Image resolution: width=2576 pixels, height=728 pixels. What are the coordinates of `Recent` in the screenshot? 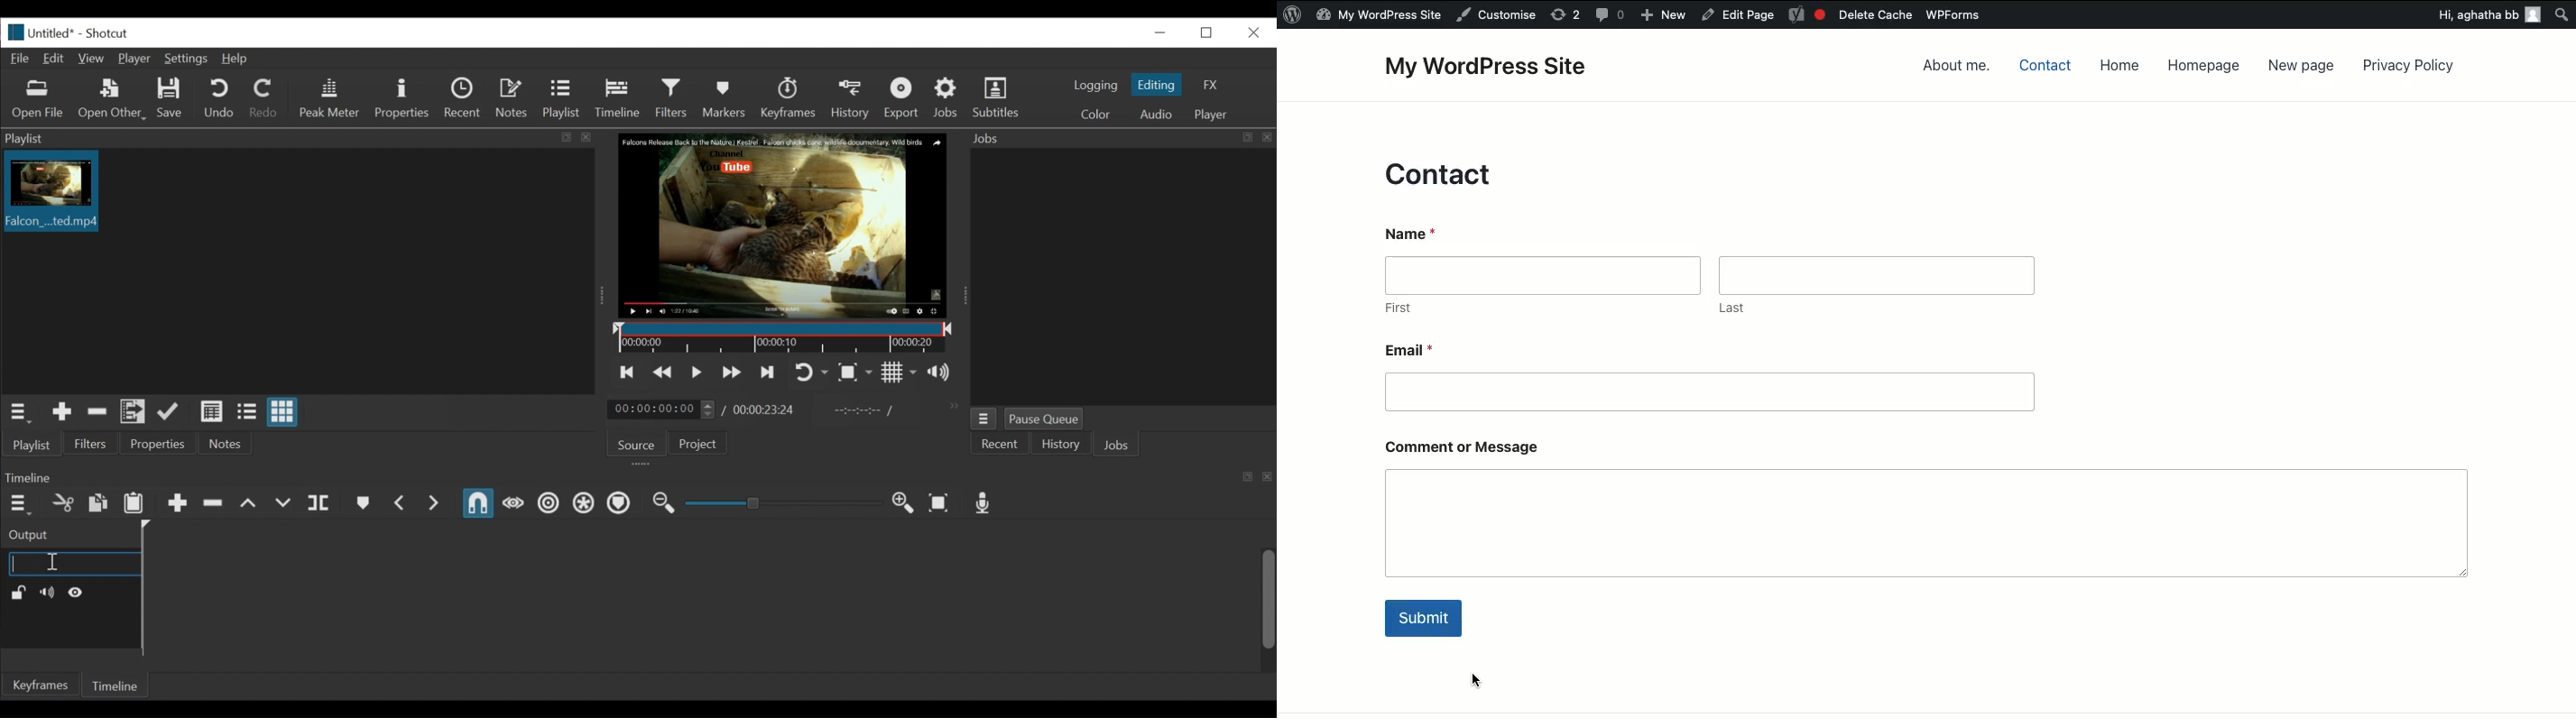 It's located at (464, 99).